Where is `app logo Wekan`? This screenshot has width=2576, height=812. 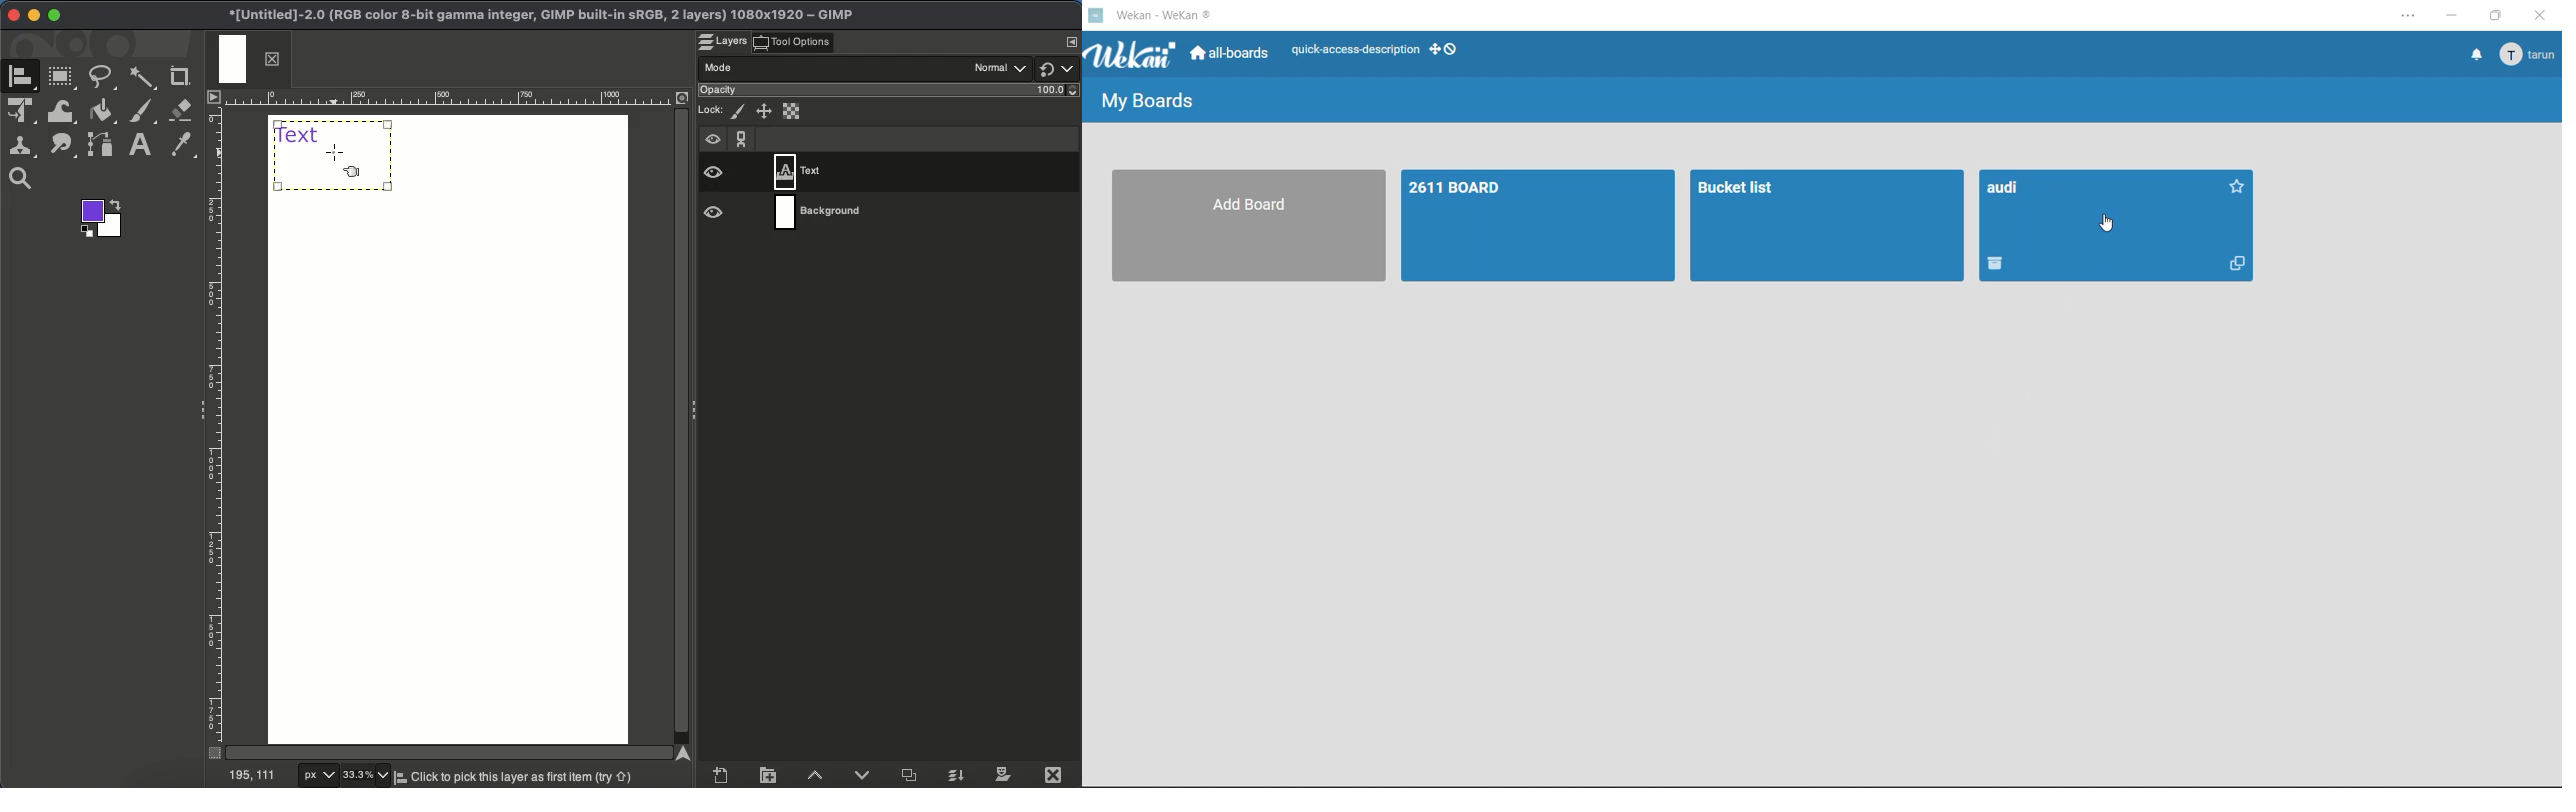 app logo Wekan is located at coordinates (1128, 56).